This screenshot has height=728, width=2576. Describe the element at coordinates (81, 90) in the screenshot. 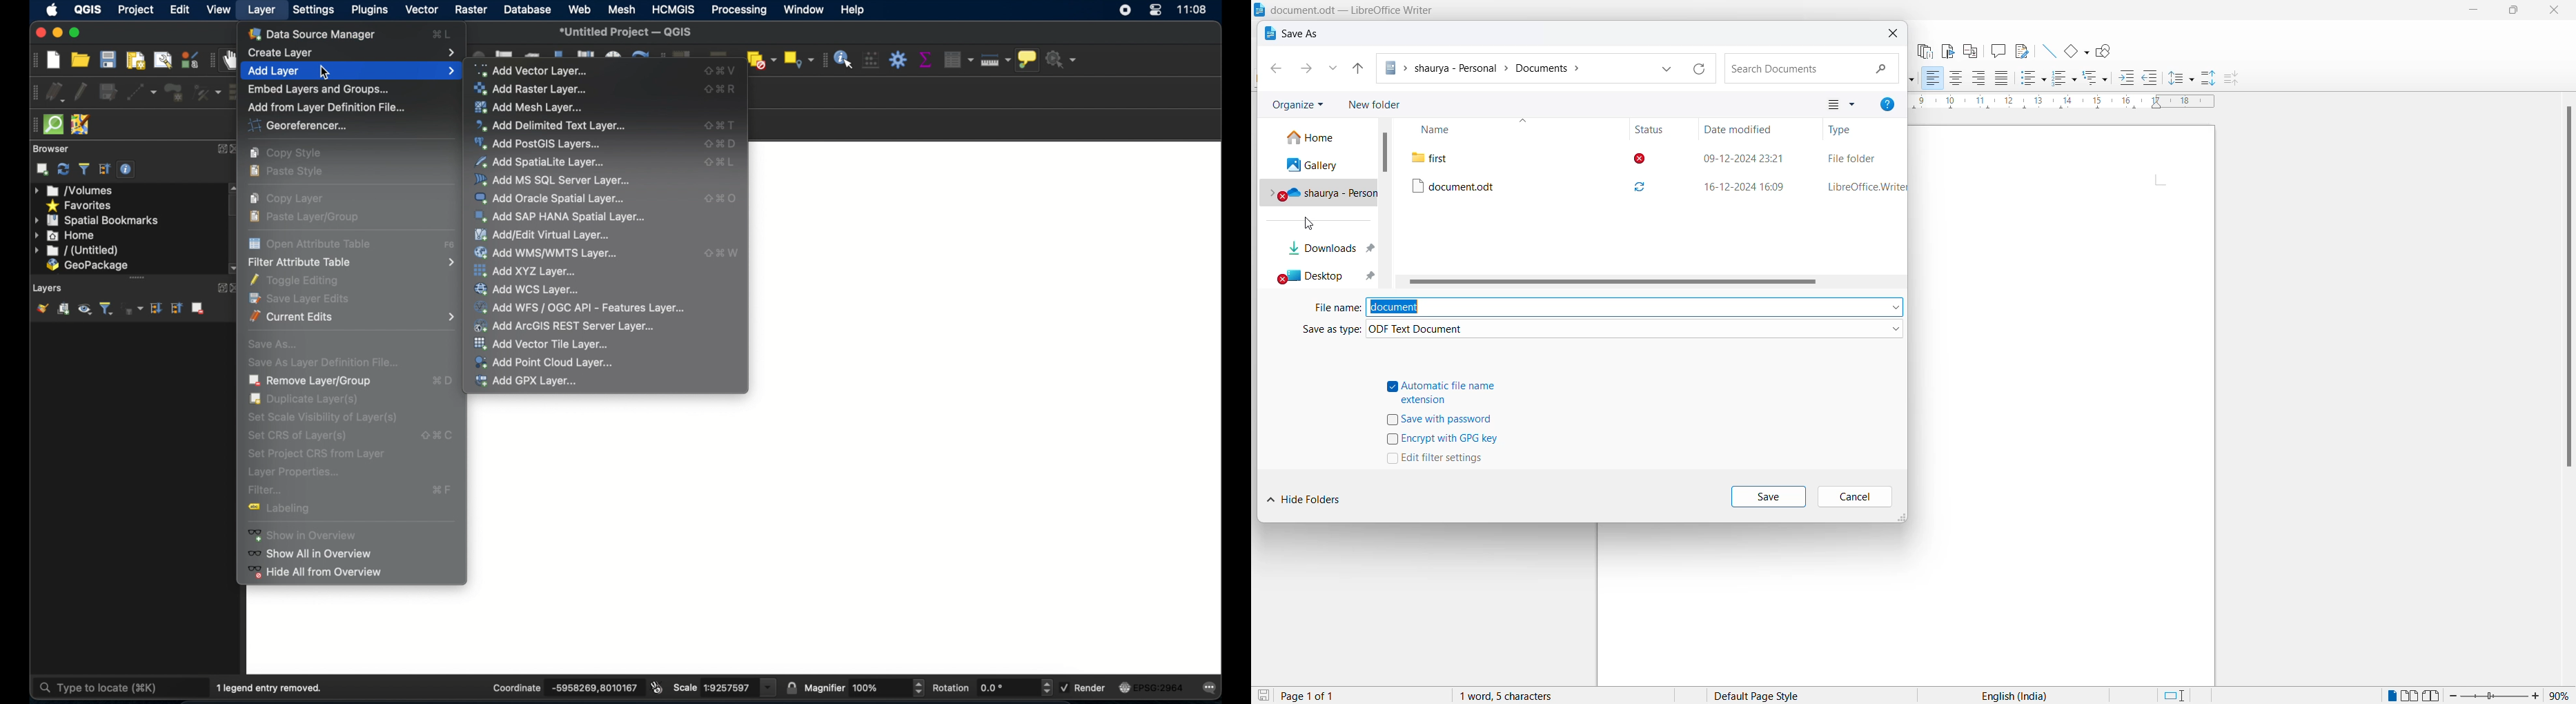

I see `toggle editing` at that location.